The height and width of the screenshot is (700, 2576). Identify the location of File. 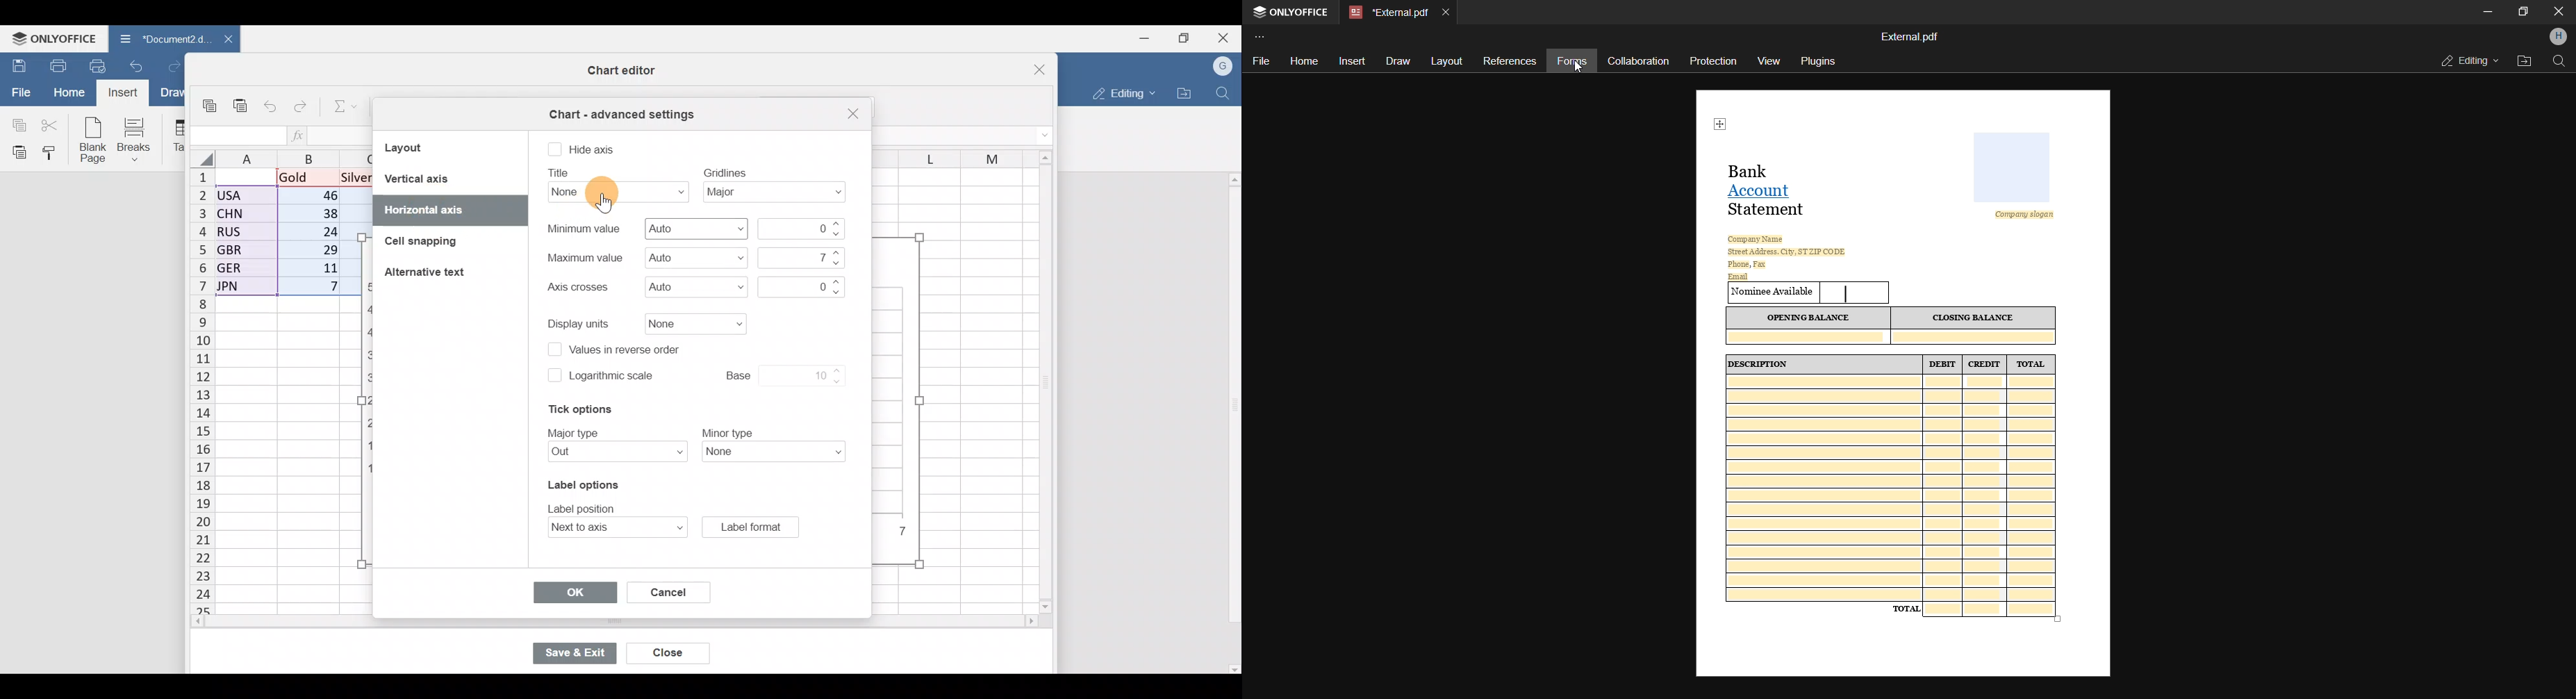
(19, 91).